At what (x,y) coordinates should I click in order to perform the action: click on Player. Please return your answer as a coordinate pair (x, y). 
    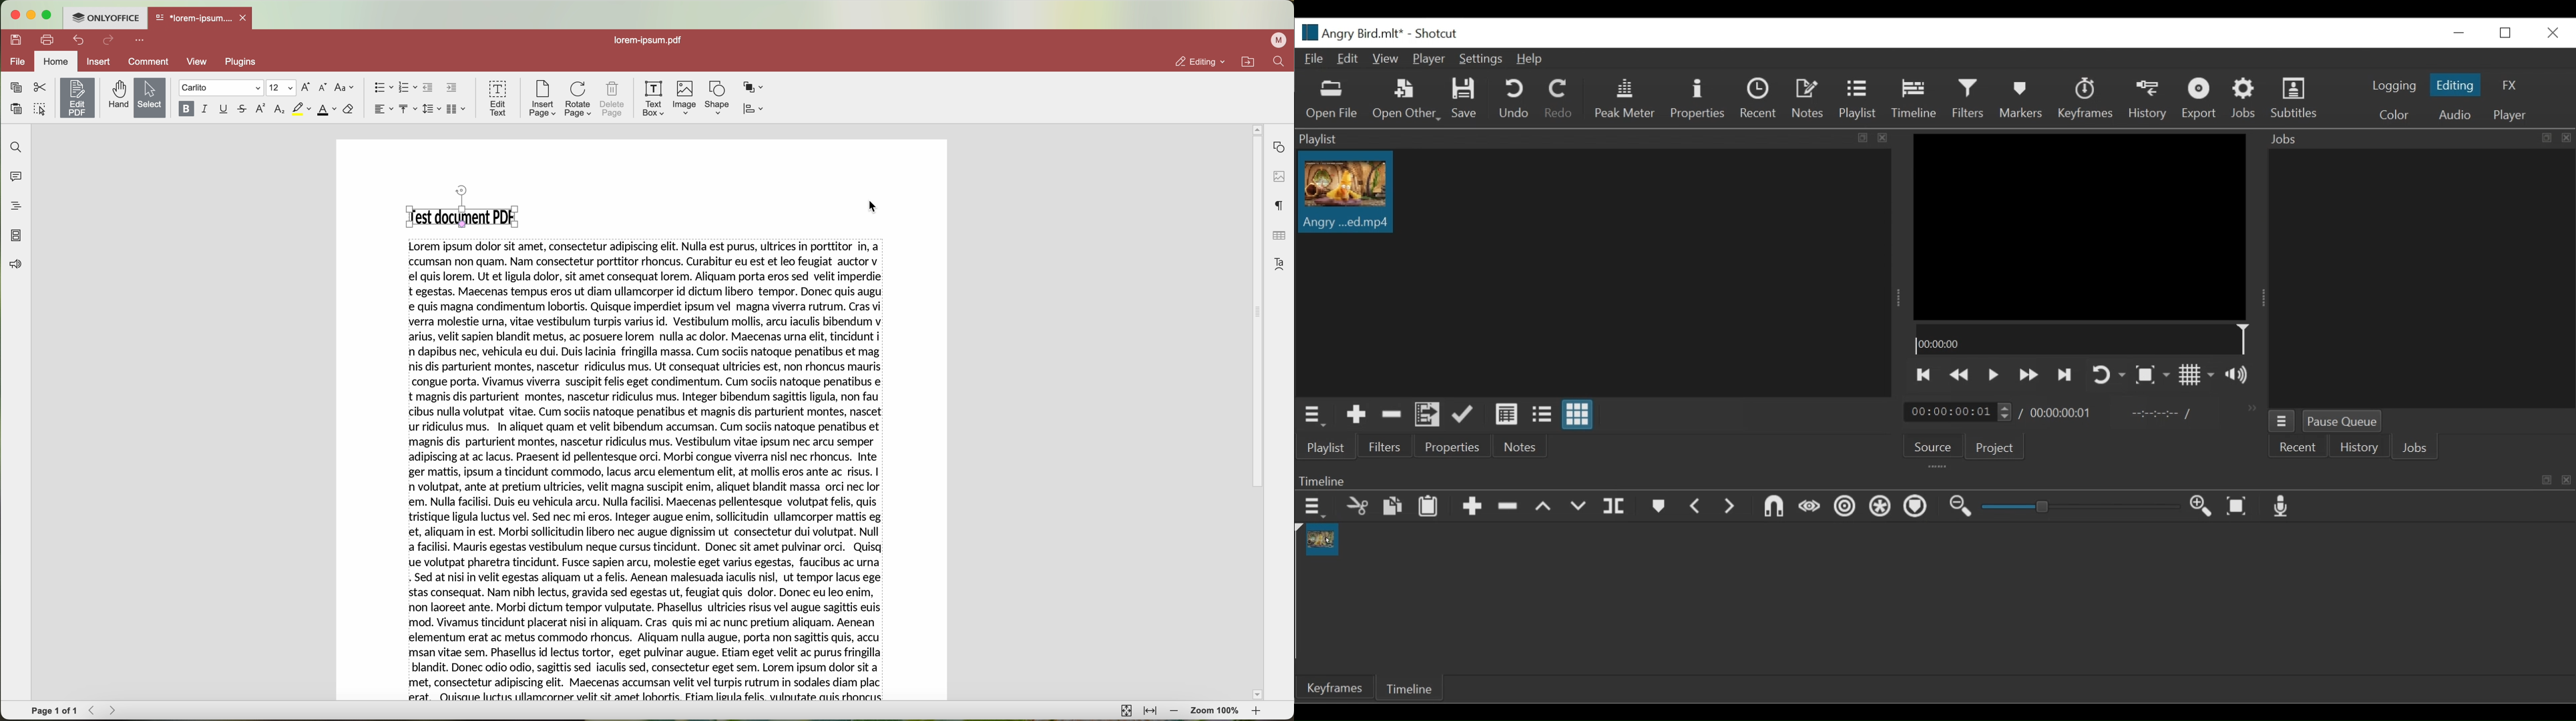
    Looking at the image, I should click on (1428, 59).